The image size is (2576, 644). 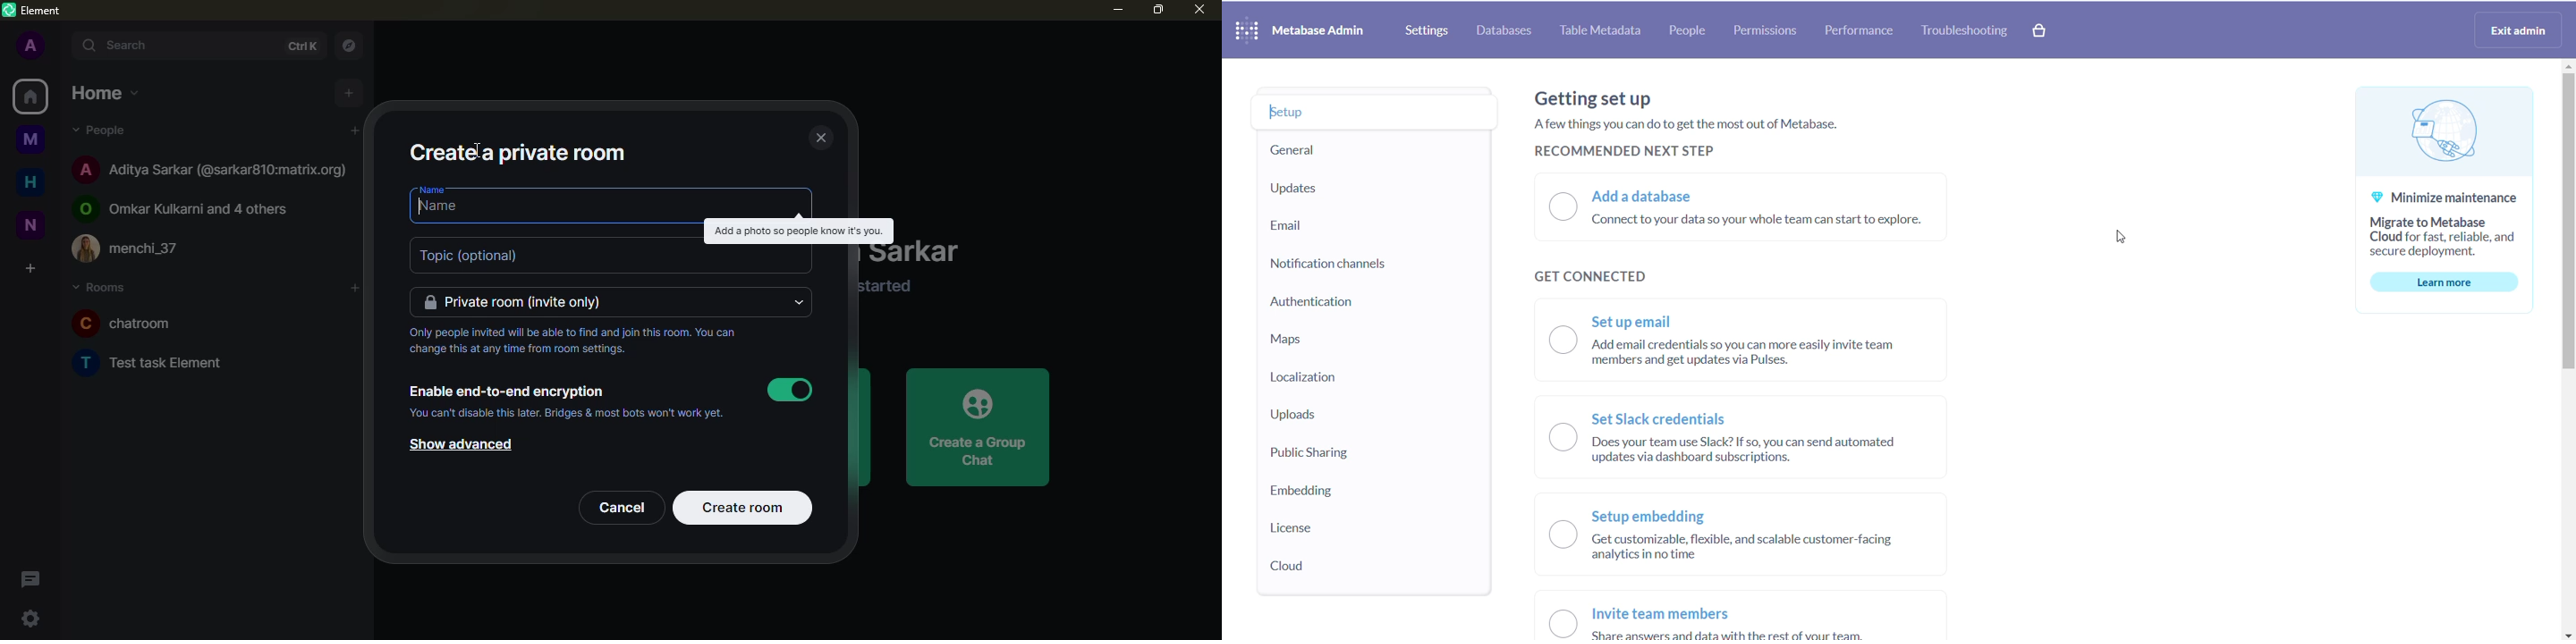 What do you see at coordinates (183, 209) in the screenshot?
I see `Omkar Kulkarni and 4 others` at bounding box center [183, 209].